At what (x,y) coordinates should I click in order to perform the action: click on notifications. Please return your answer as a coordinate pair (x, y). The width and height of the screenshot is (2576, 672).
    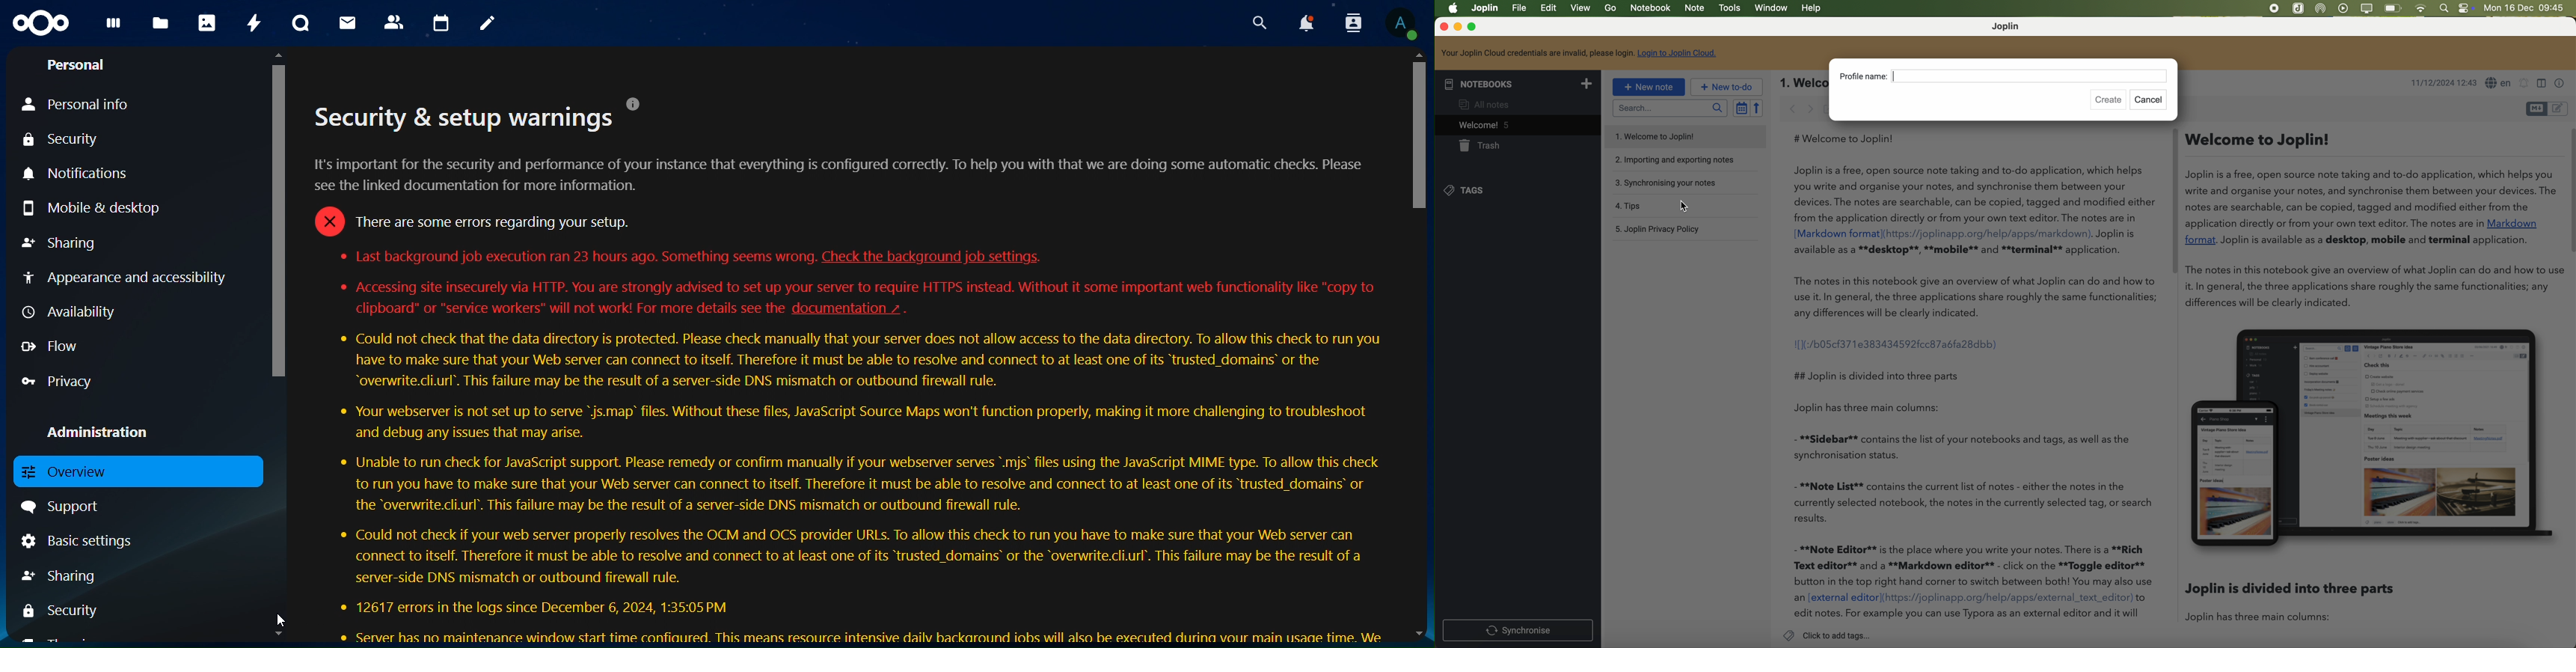
    Looking at the image, I should click on (93, 175).